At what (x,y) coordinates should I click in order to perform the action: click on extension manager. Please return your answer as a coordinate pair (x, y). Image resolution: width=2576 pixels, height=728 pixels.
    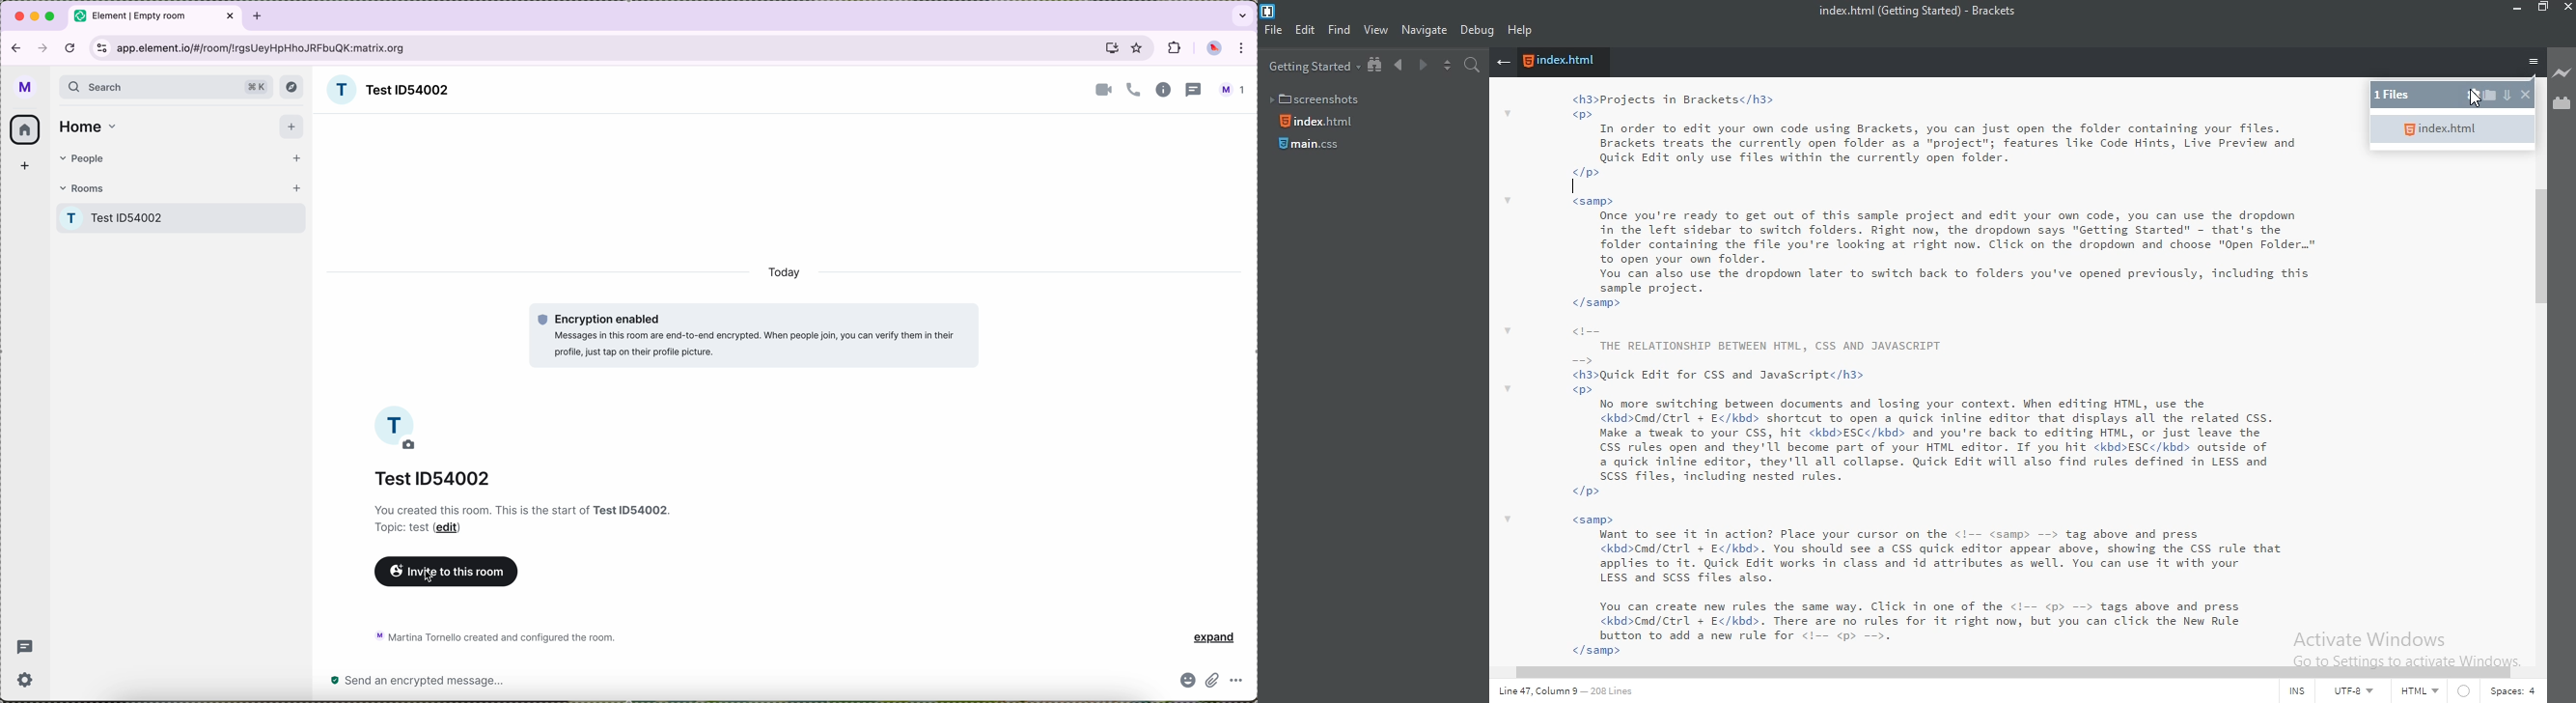
    Looking at the image, I should click on (2561, 104).